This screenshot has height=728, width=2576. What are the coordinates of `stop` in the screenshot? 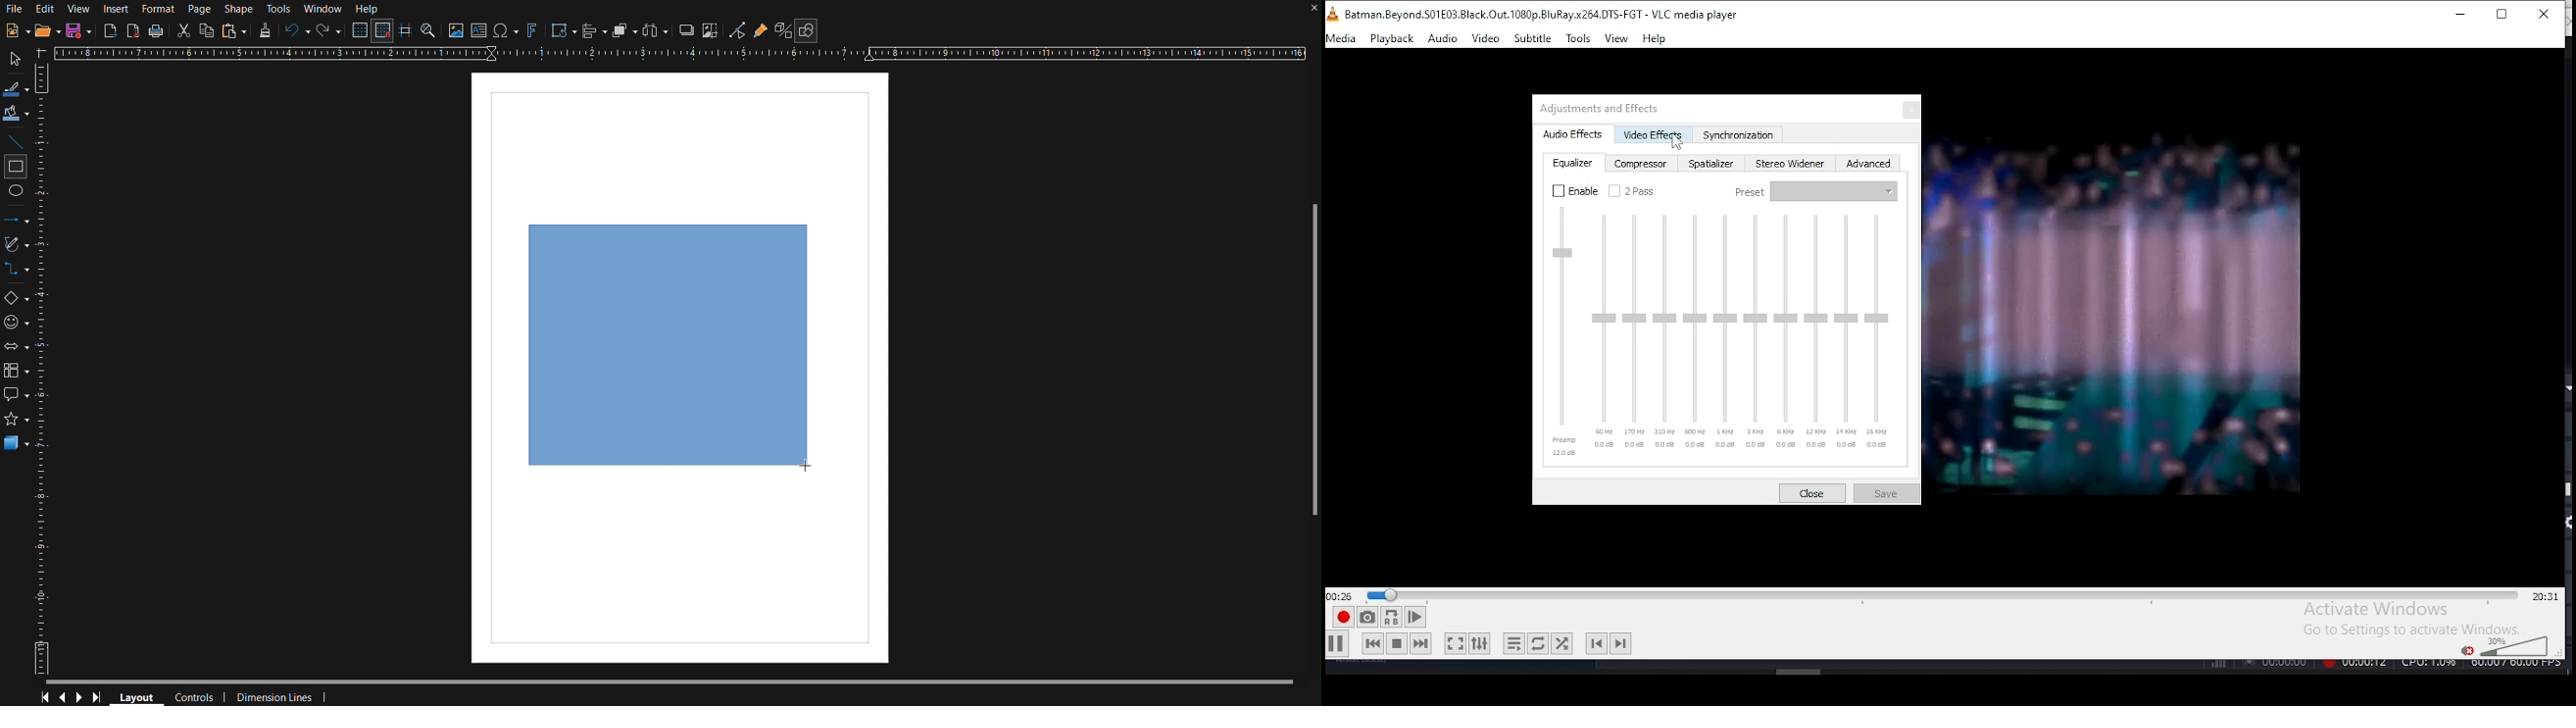 It's located at (1396, 643).